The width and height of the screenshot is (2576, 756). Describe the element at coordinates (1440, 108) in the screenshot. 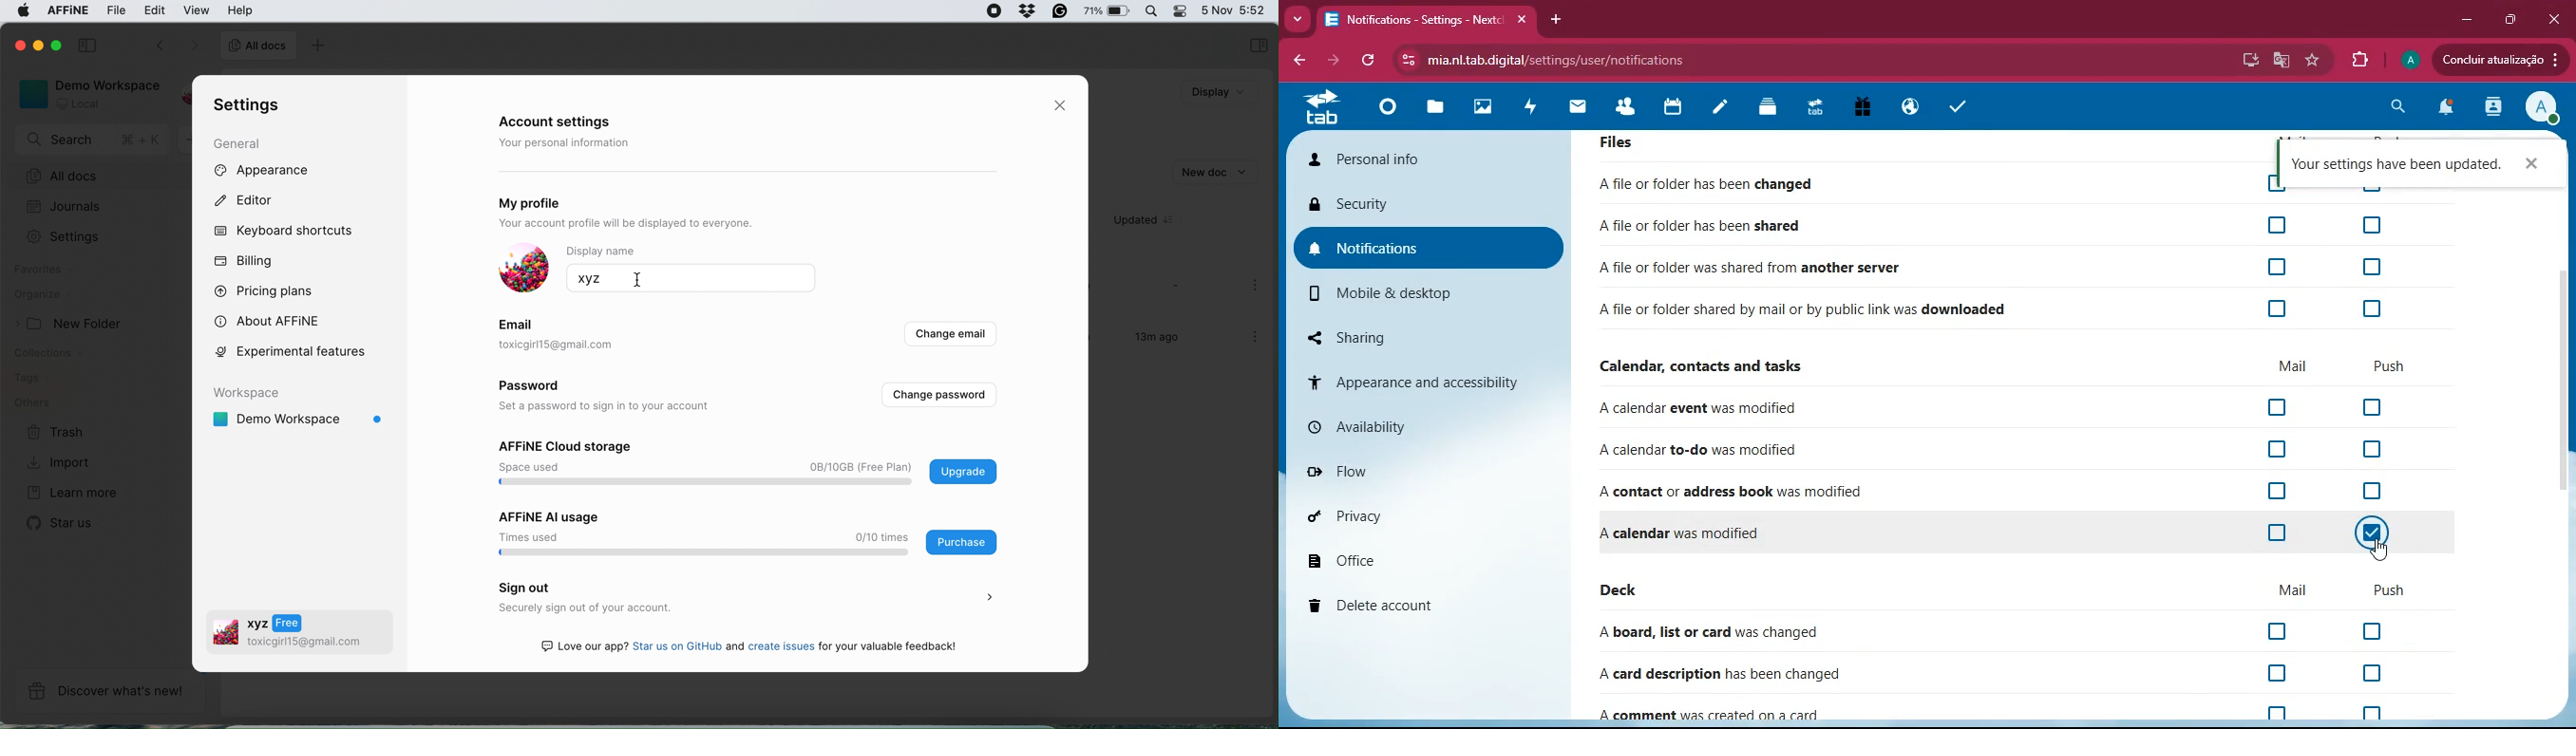

I see `files` at that location.